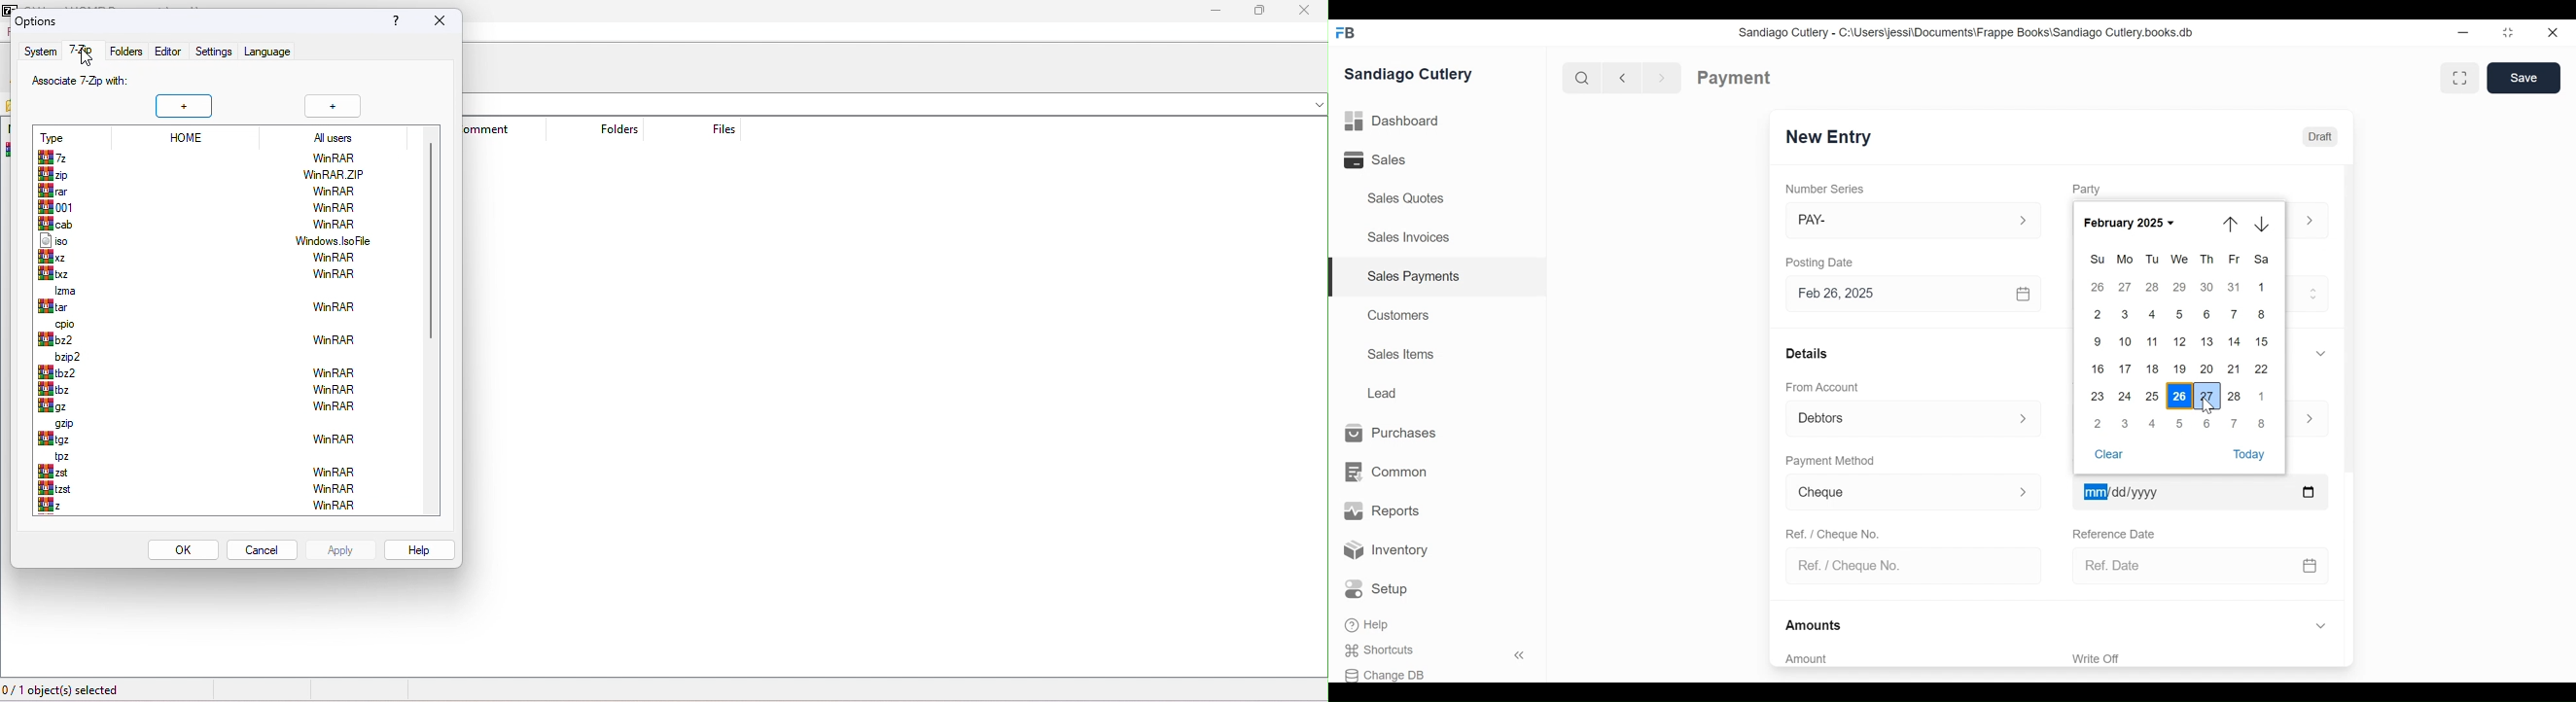  What do you see at coordinates (2153, 314) in the screenshot?
I see `4` at bounding box center [2153, 314].